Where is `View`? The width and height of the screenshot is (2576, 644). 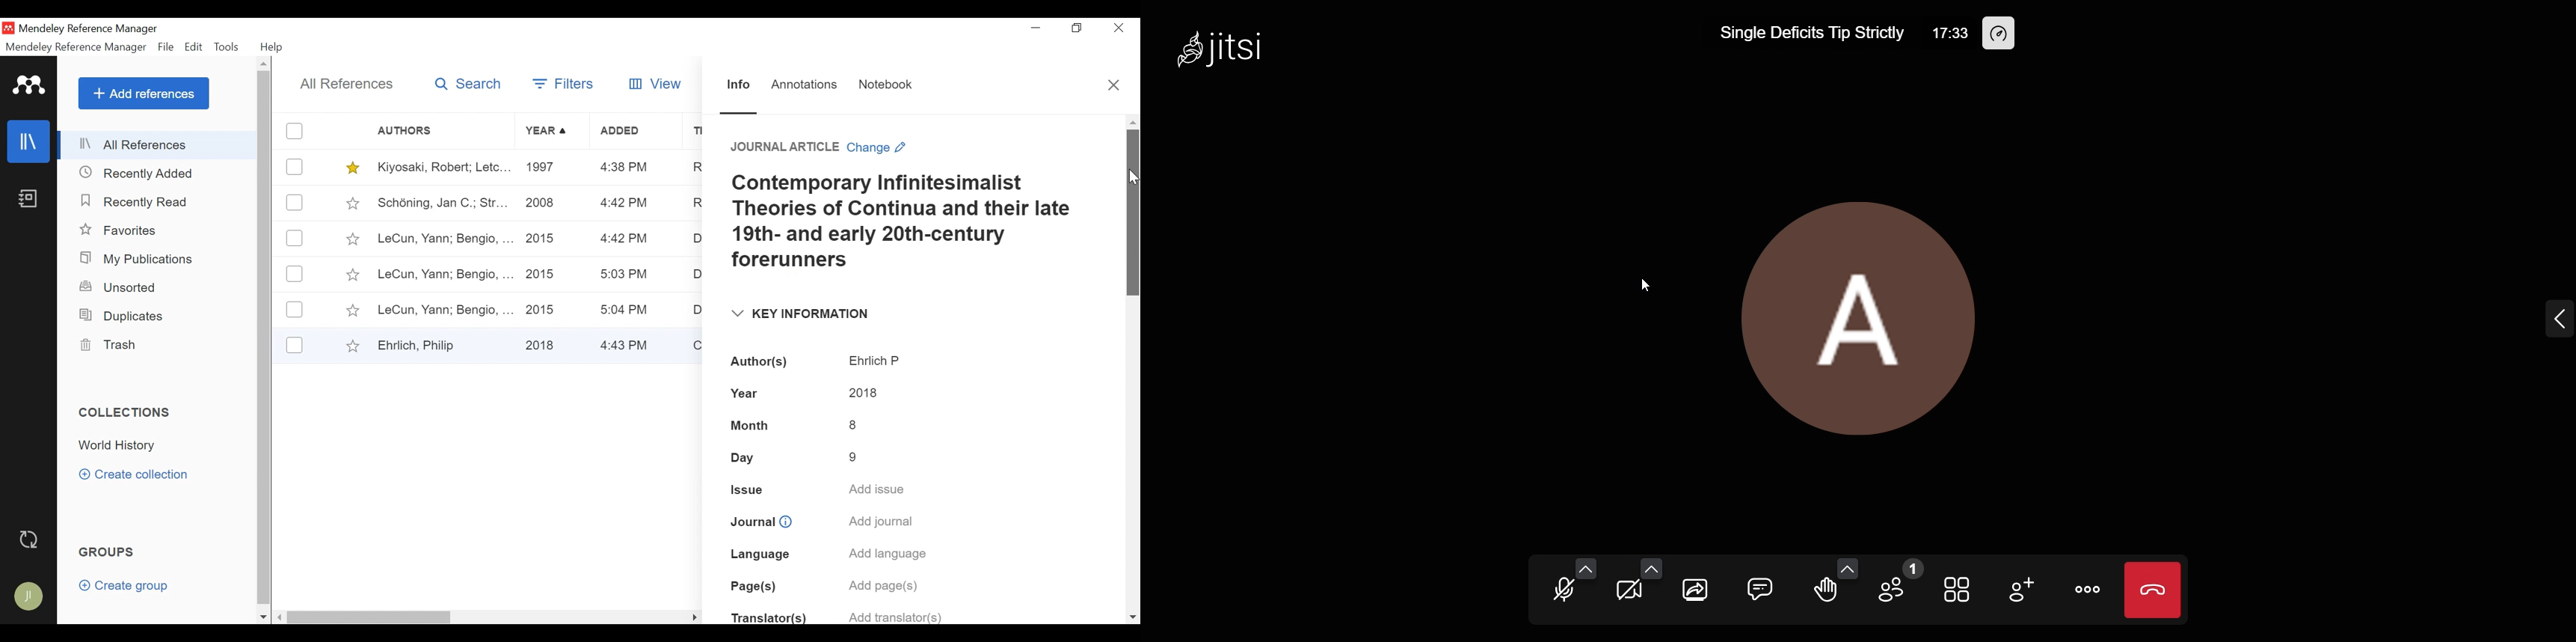
View is located at coordinates (657, 84).